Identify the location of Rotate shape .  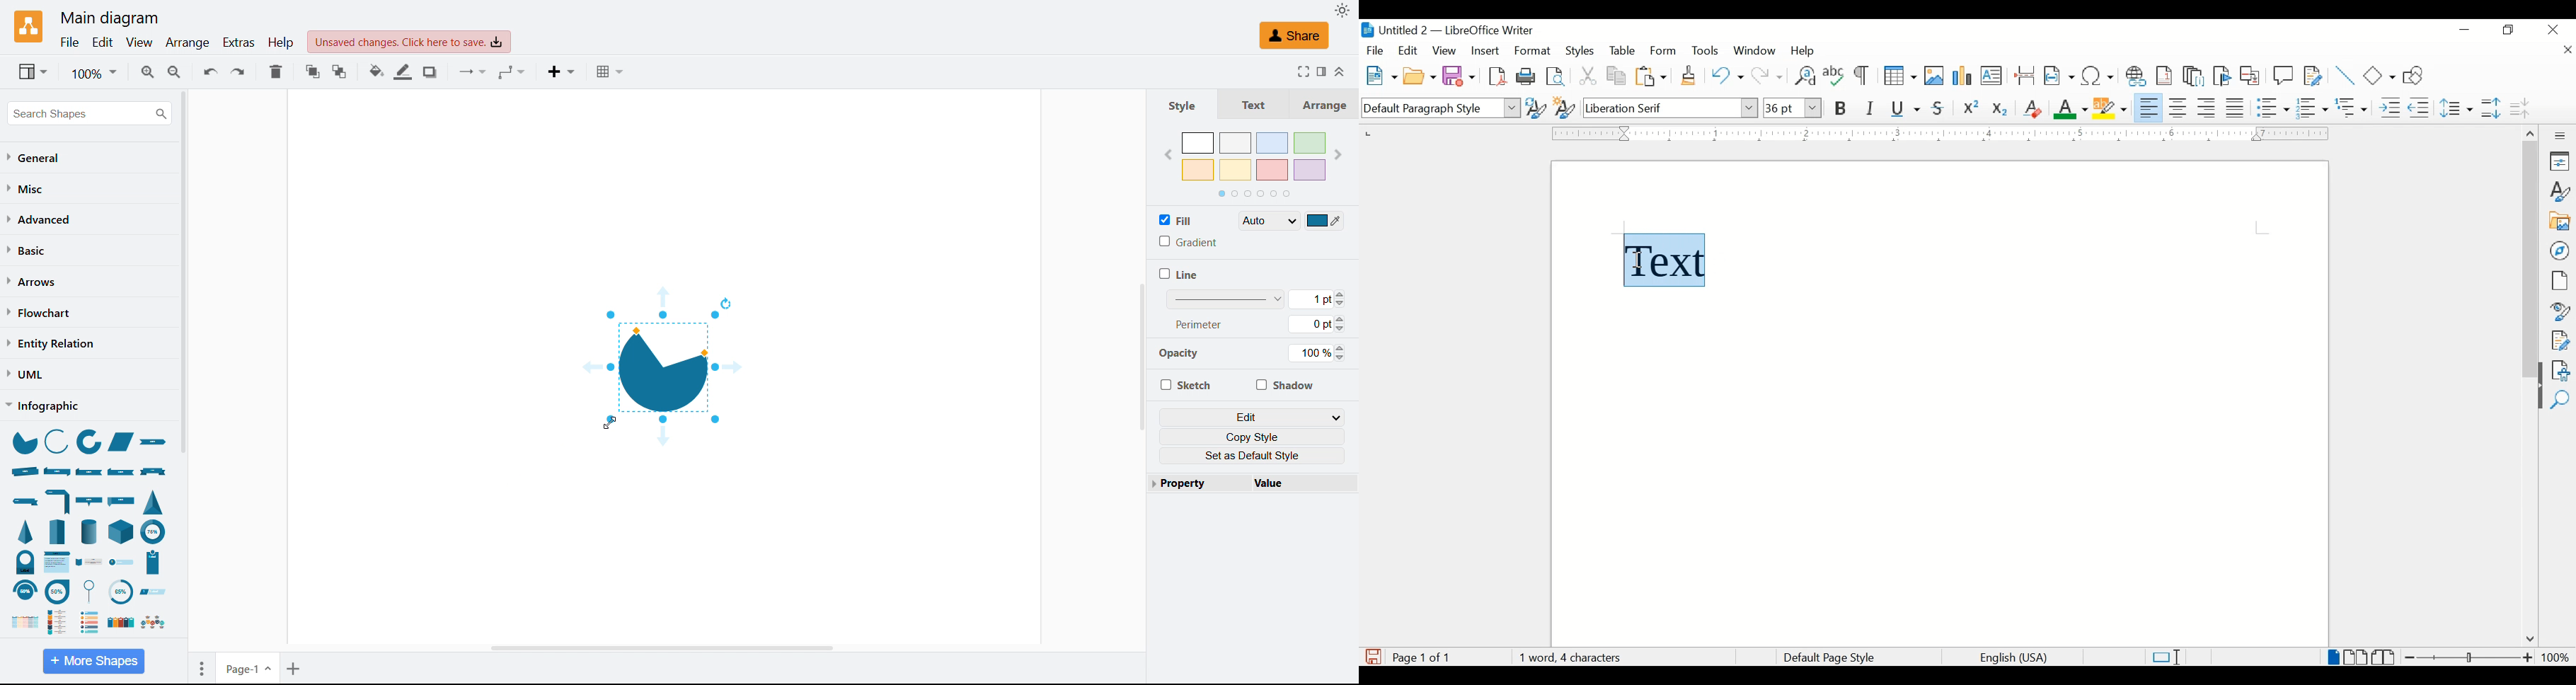
(726, 302).